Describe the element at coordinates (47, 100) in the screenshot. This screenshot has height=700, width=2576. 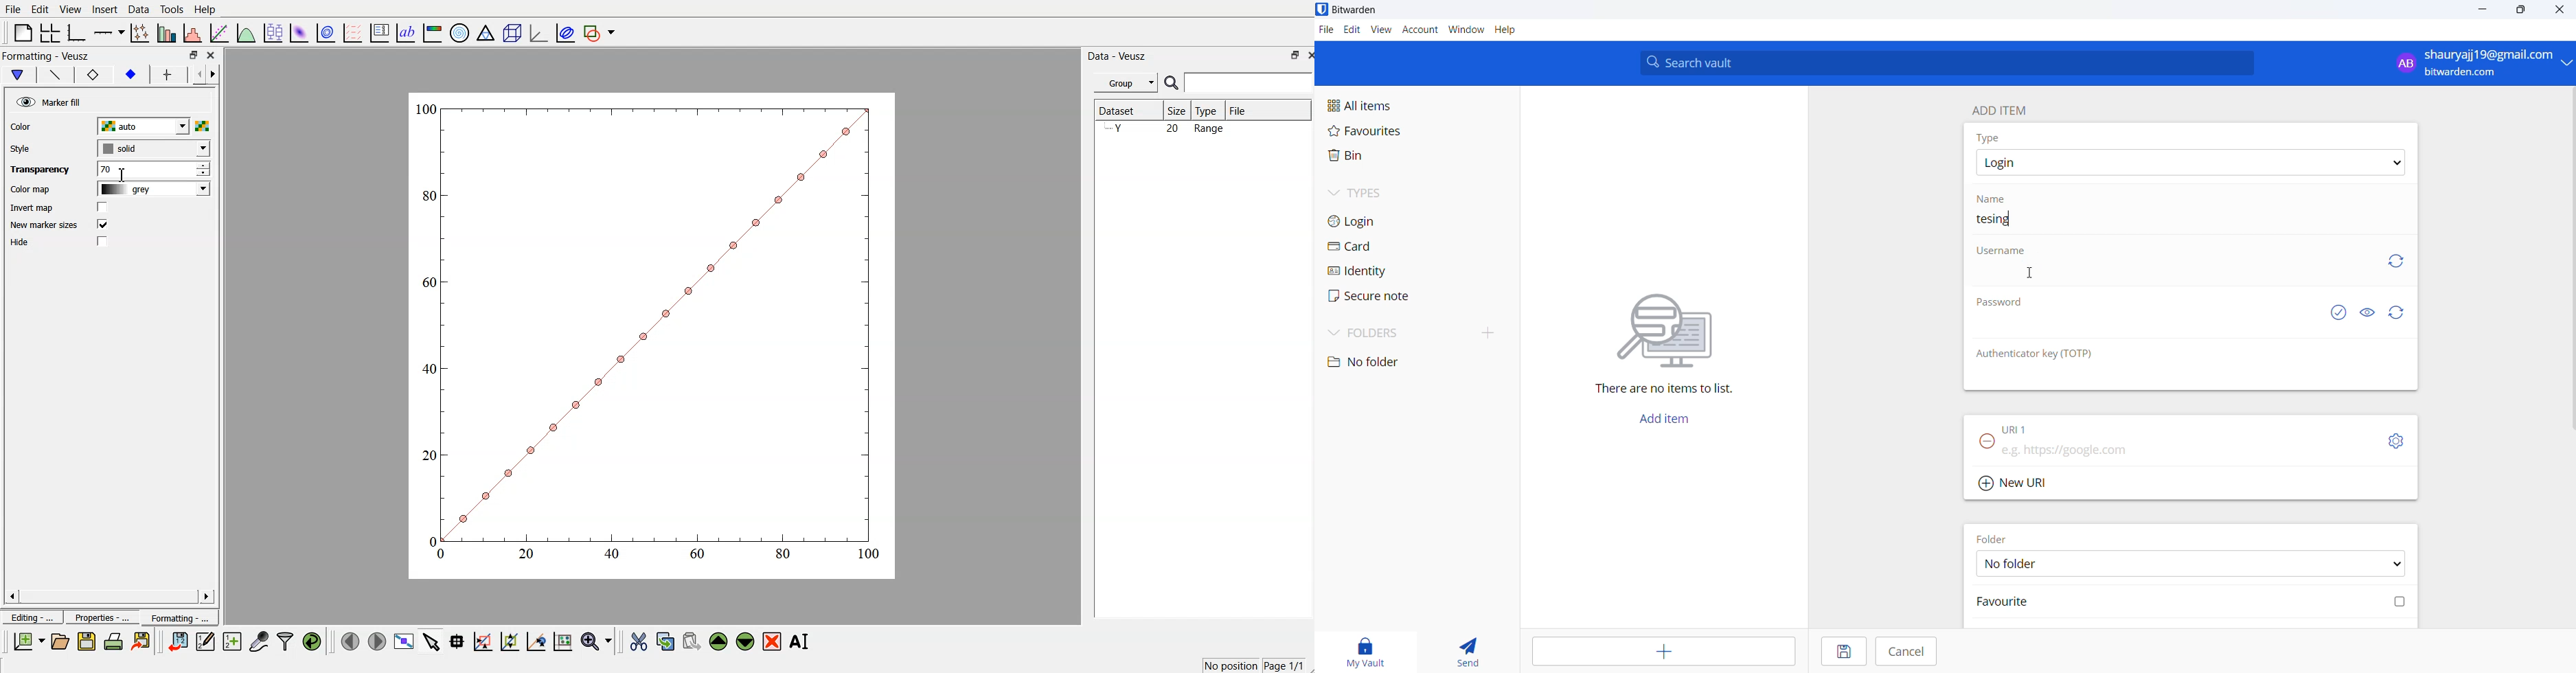
I see `marker fill` at that location.